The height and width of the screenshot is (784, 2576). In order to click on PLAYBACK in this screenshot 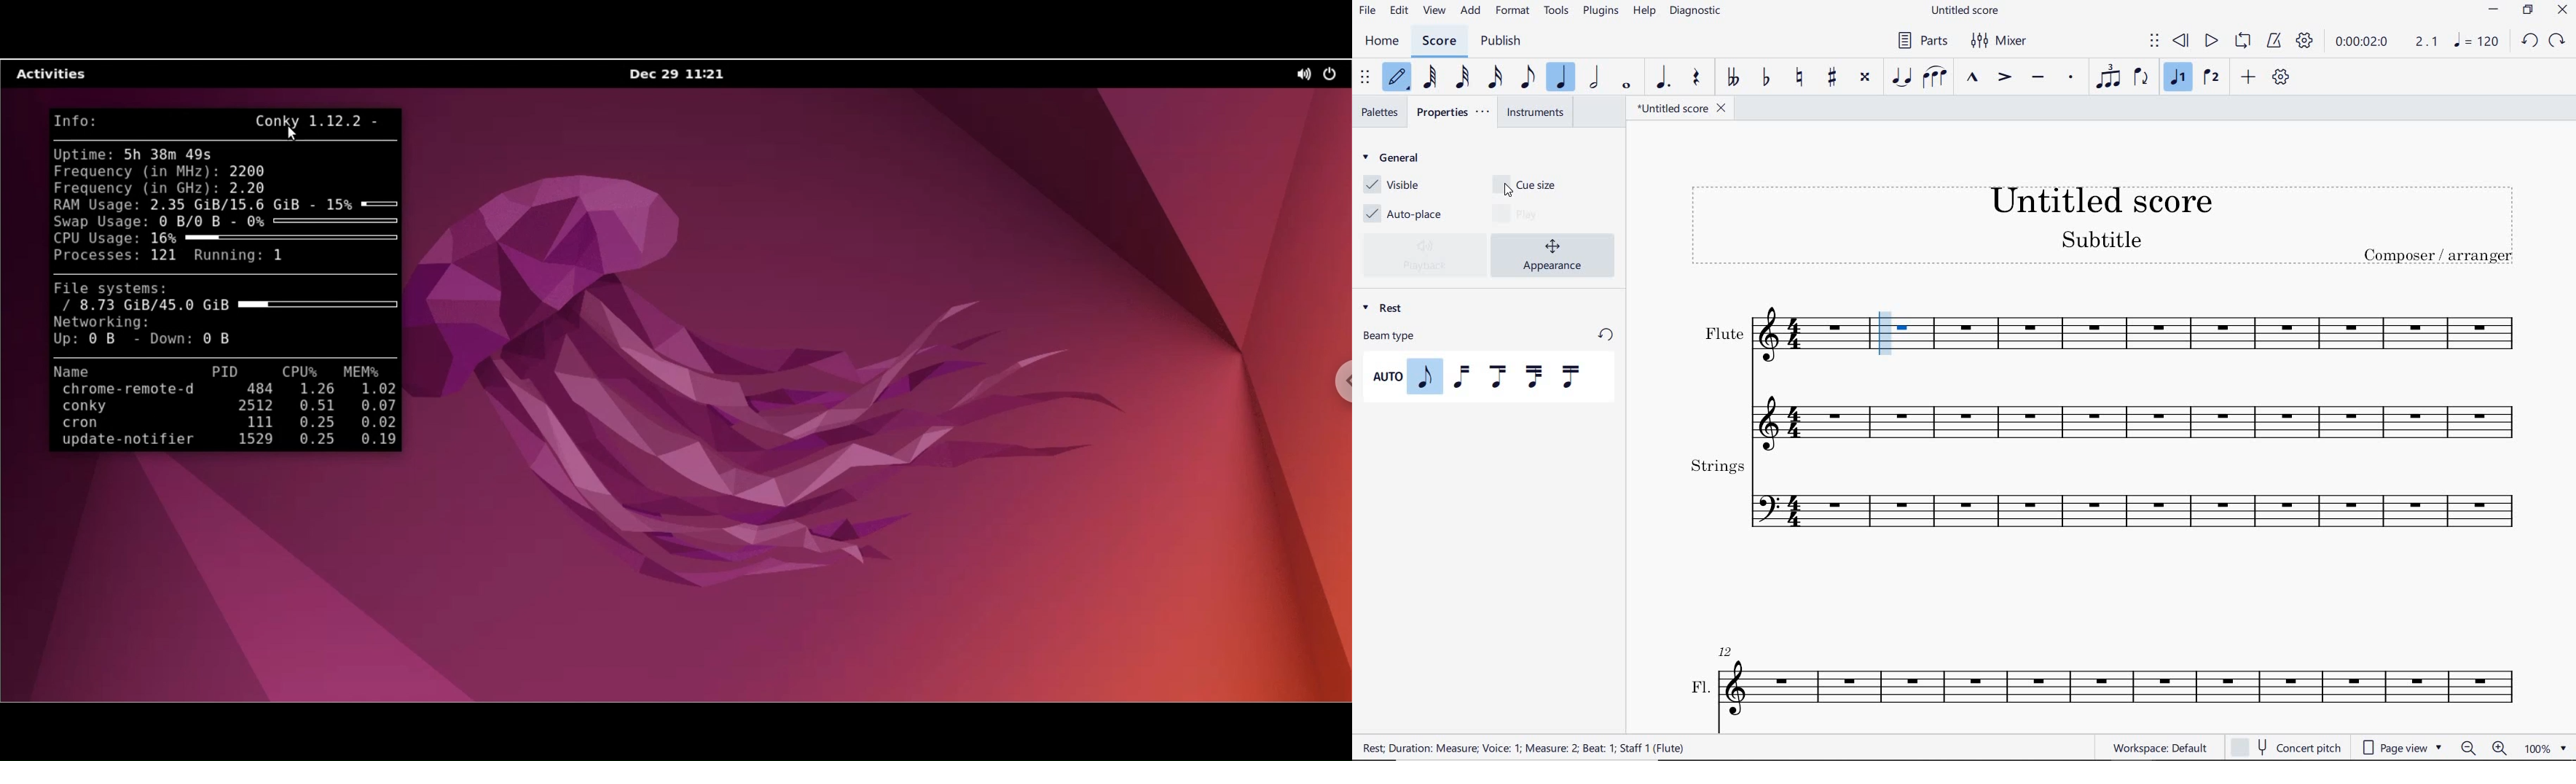, I will do `click(1426, 255)`.